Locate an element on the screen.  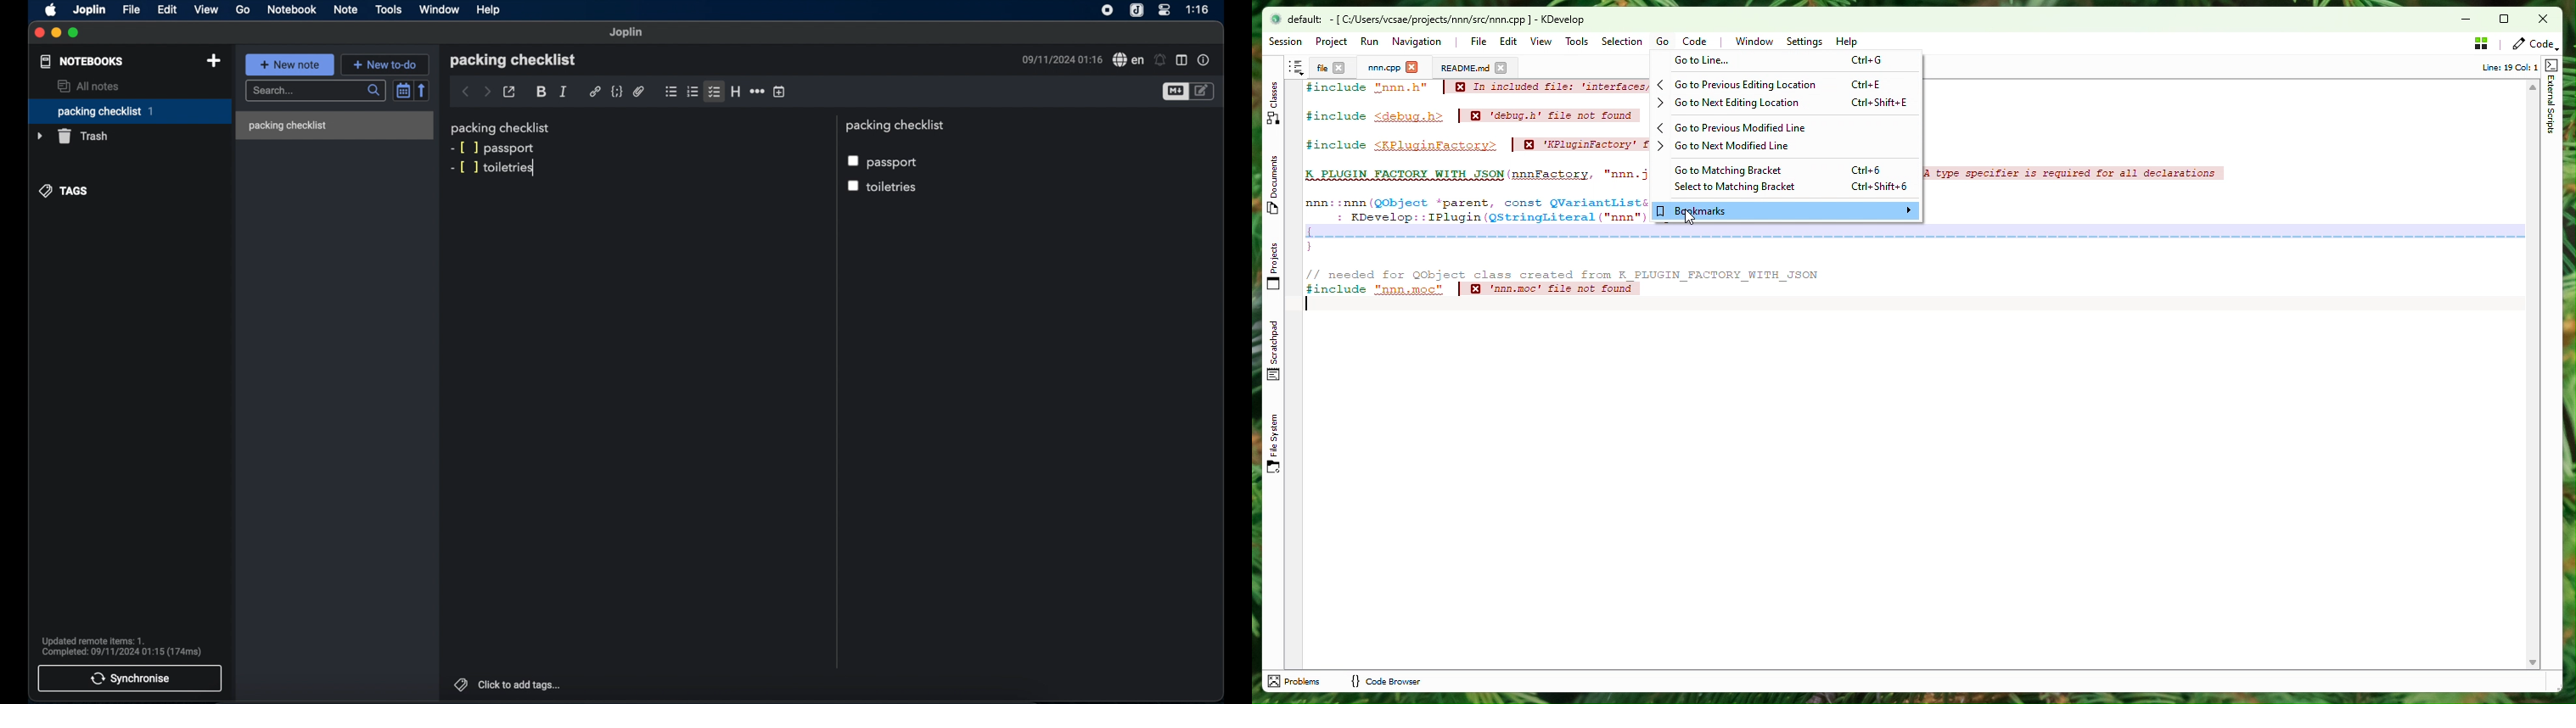
joplin is located at coordinates (91, 10).